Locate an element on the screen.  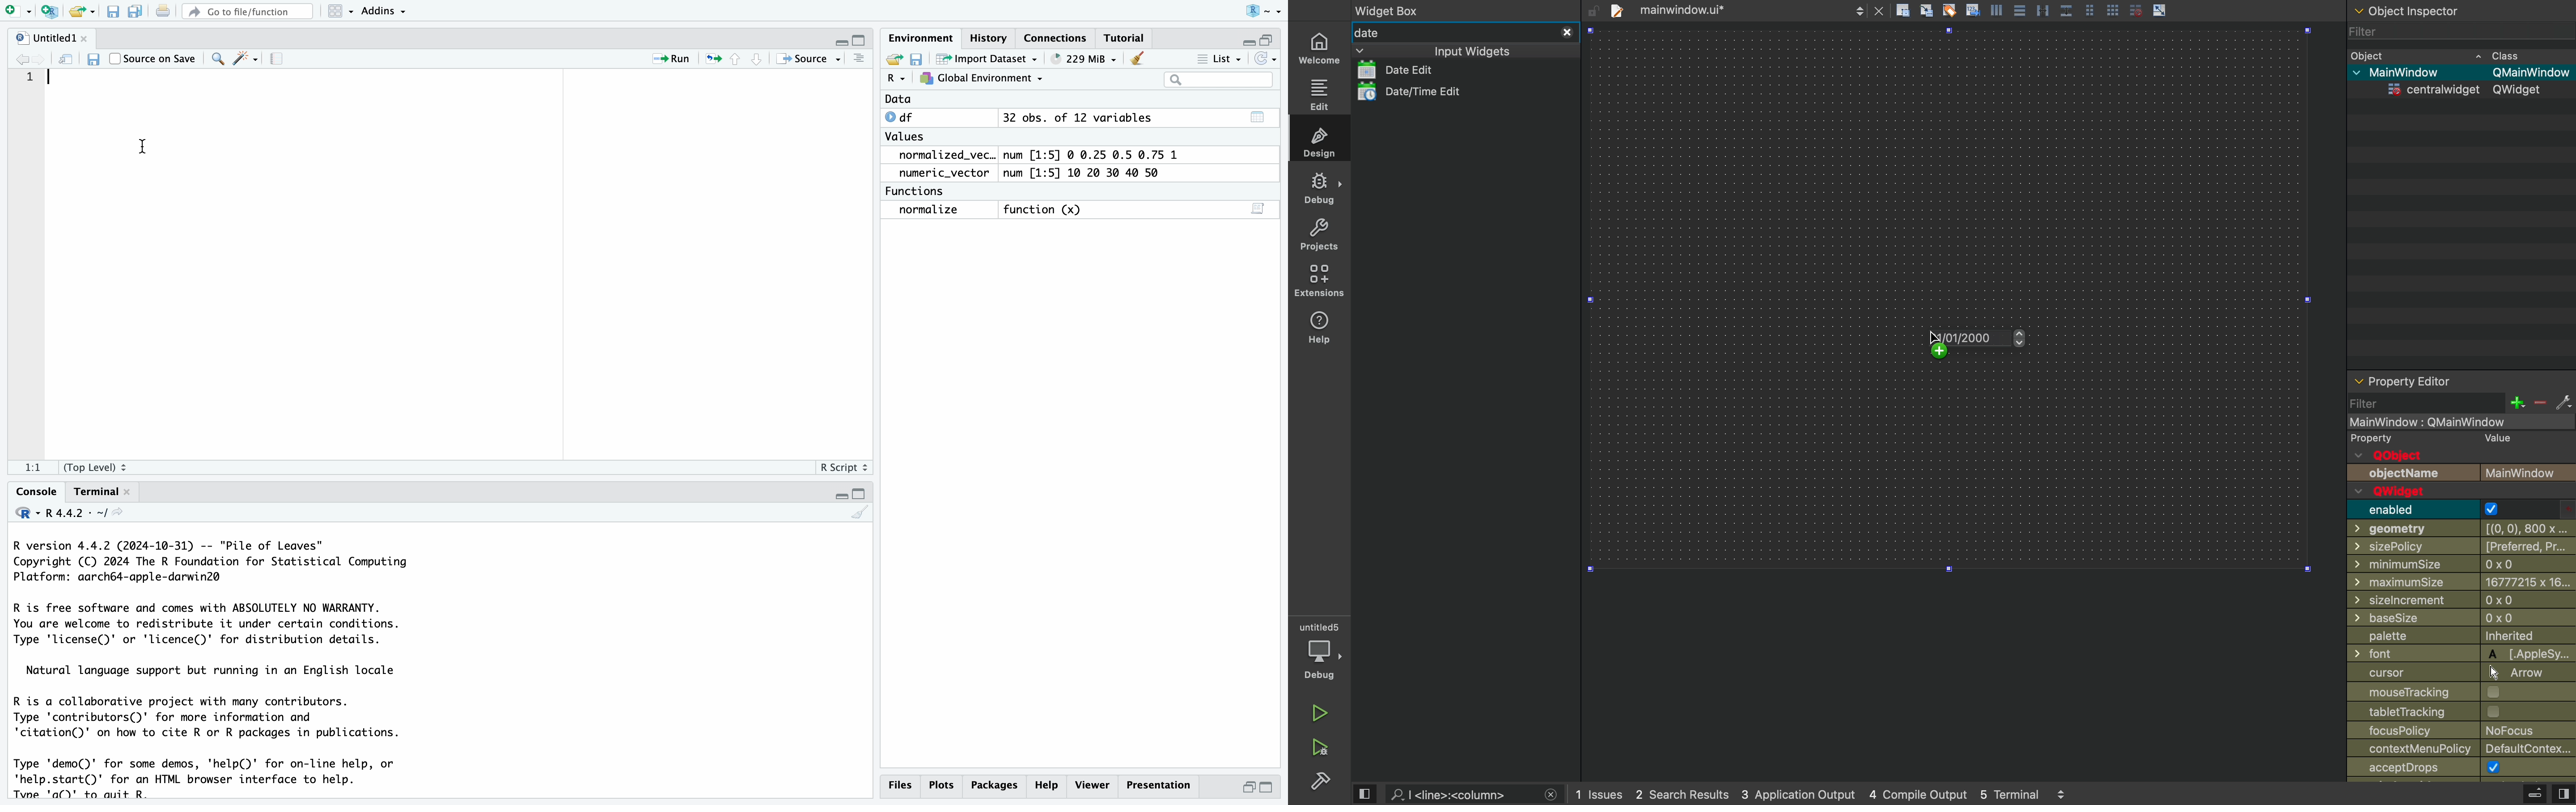
grid view large is located at coordinates (2113, 10).